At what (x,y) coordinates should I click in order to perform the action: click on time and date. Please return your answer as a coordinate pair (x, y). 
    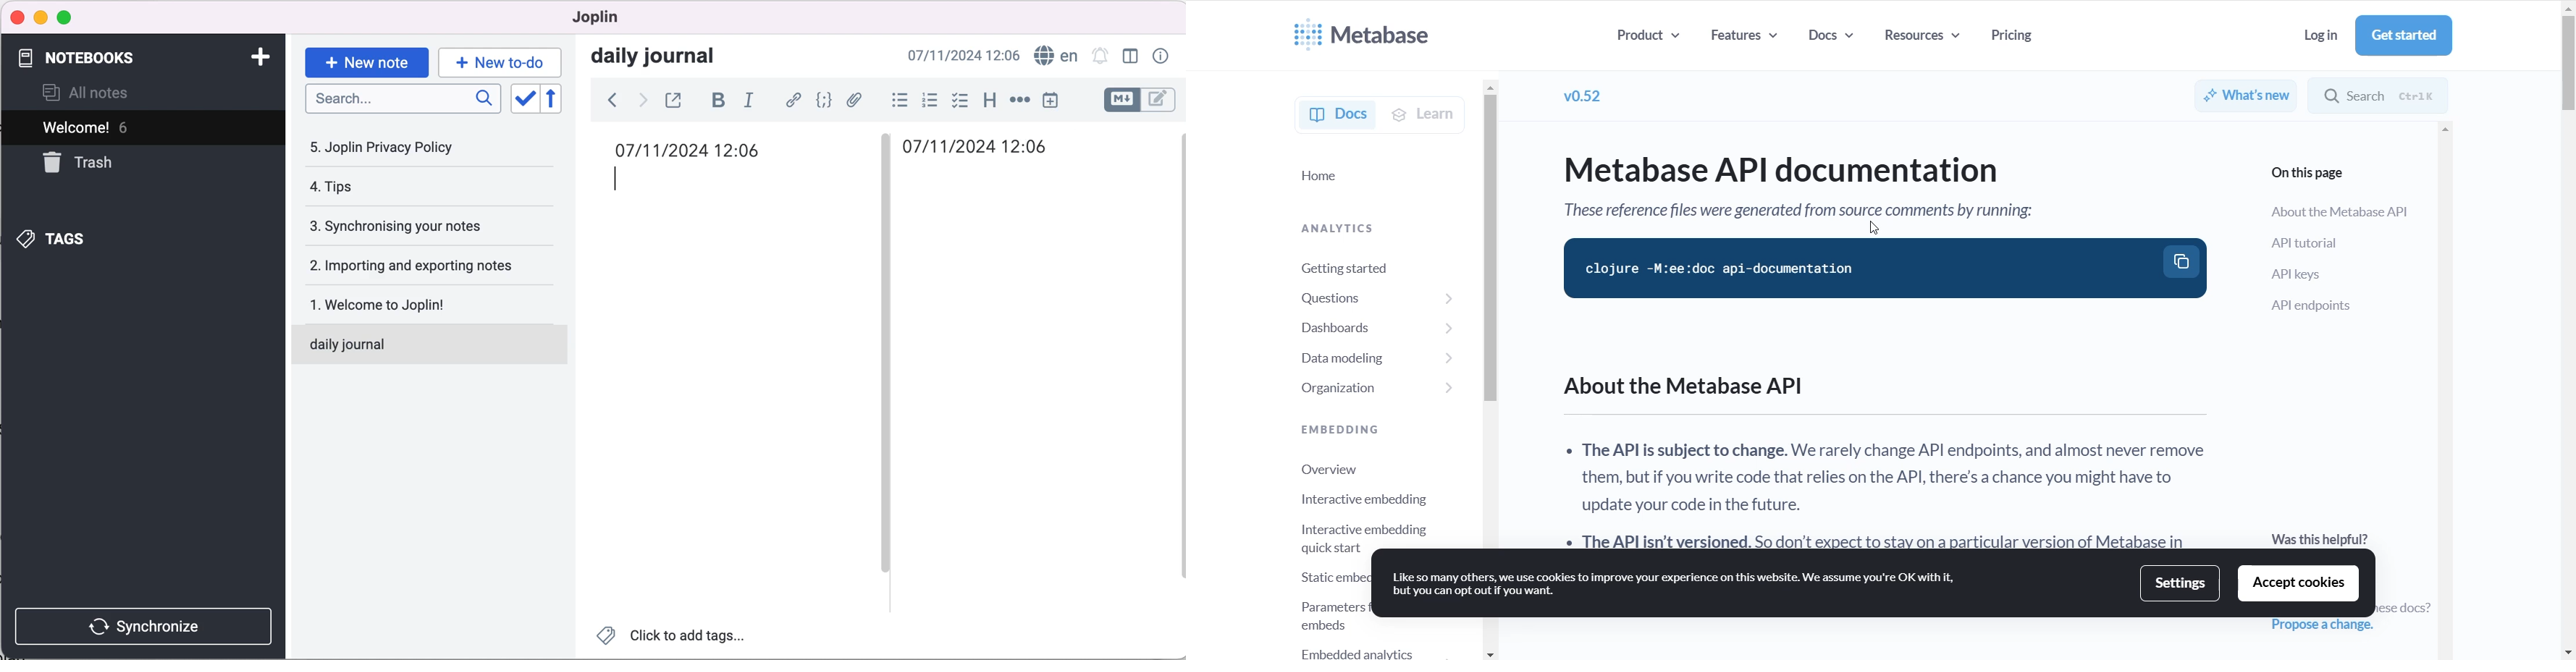
    Looking at the image, I should click on (696, 151).